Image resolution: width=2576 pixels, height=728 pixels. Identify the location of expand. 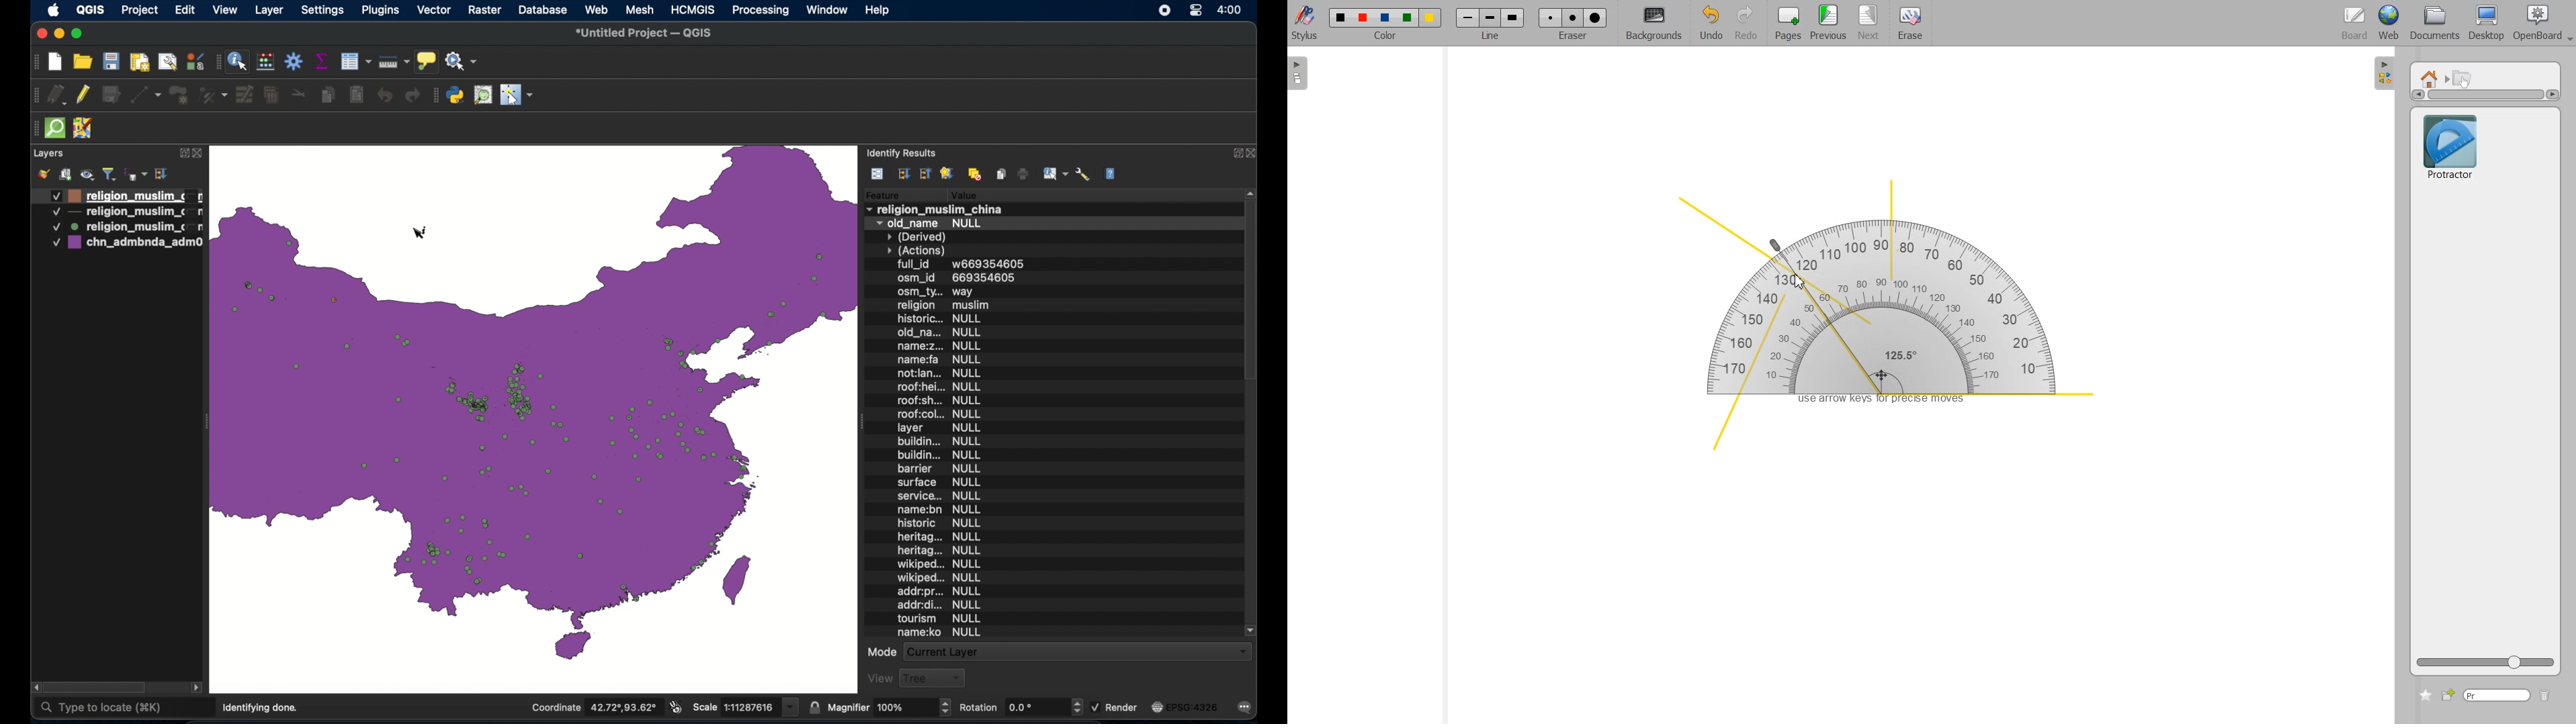
(182, 154).